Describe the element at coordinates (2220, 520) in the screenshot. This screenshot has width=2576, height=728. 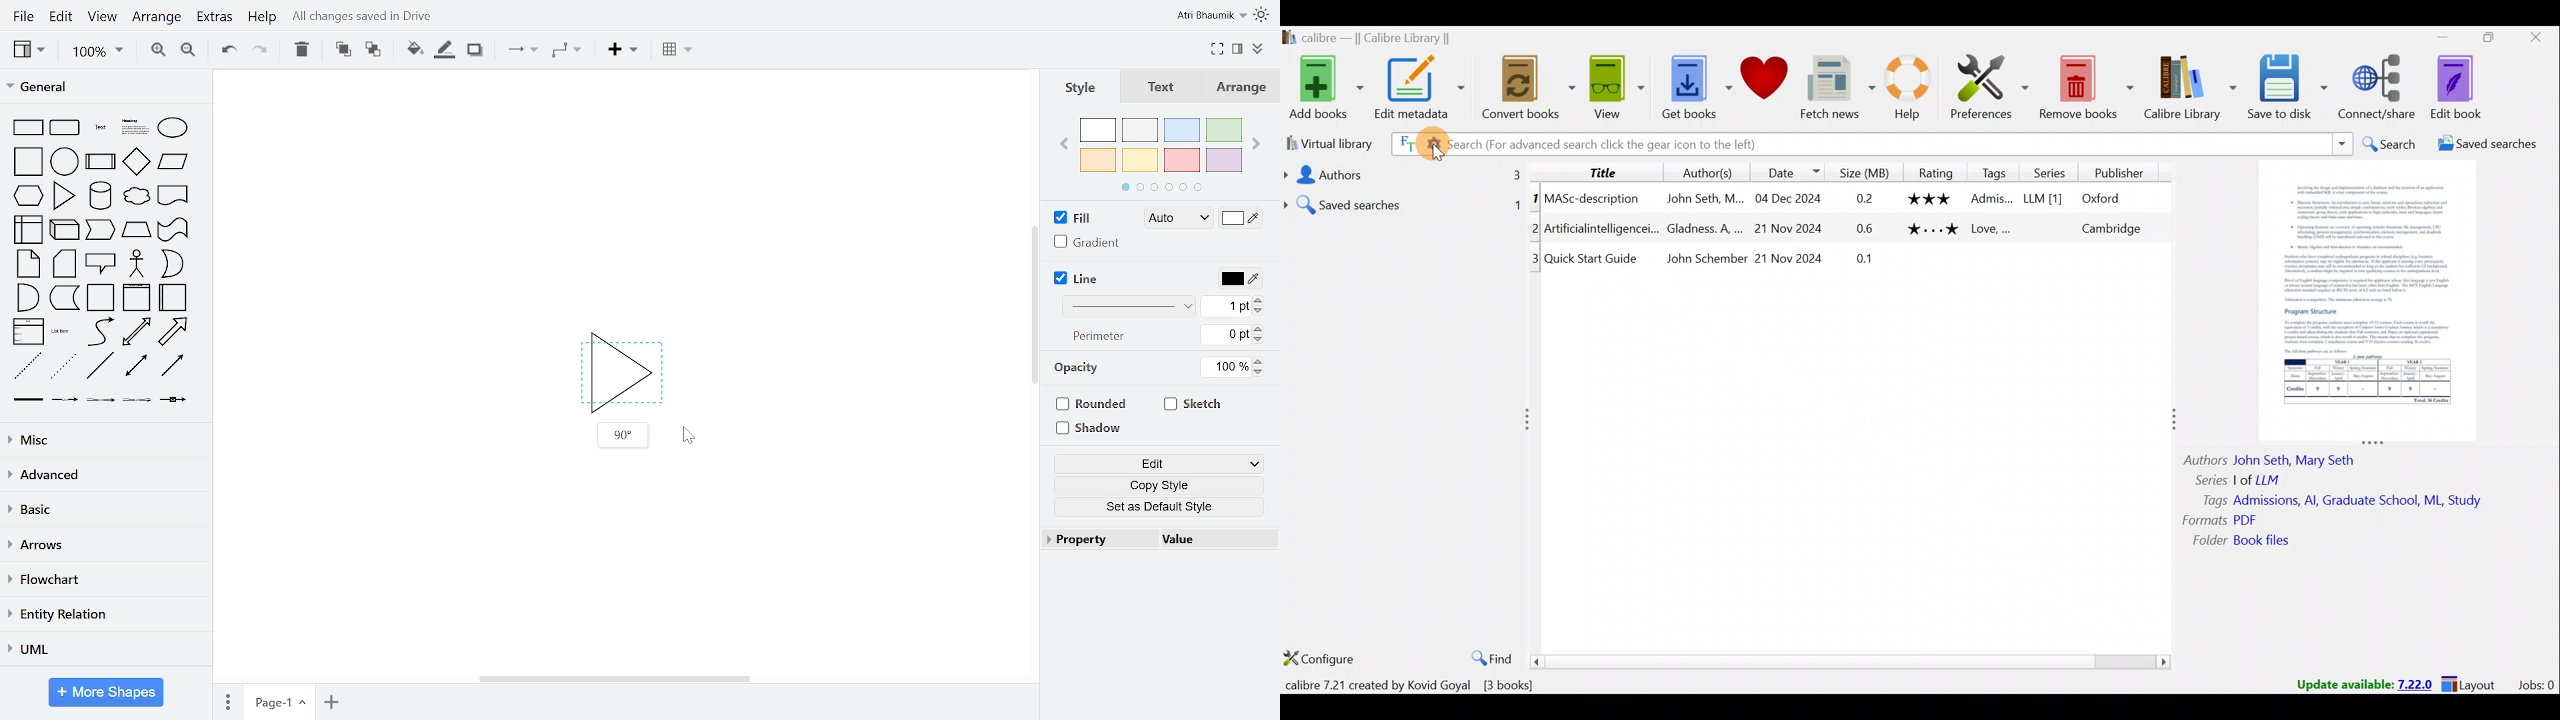
I see `Formats PDF` at that location.